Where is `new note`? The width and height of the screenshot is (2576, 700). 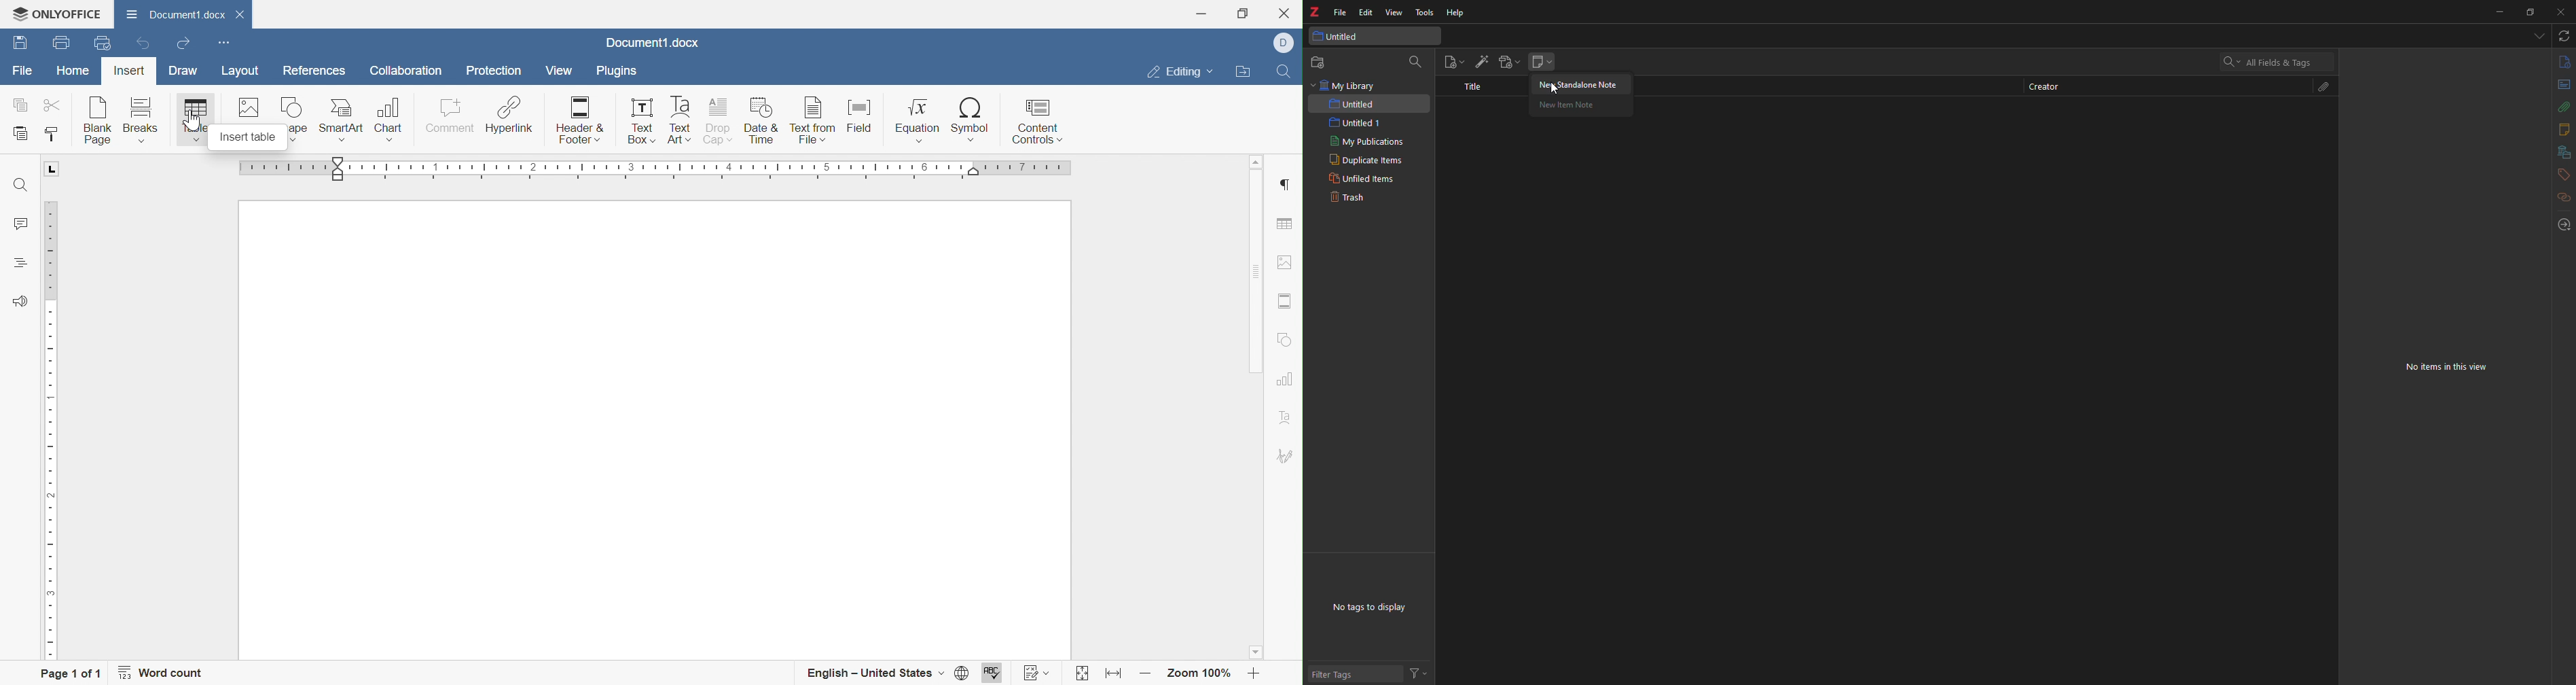 new note is located at coordinates (1542, 59).